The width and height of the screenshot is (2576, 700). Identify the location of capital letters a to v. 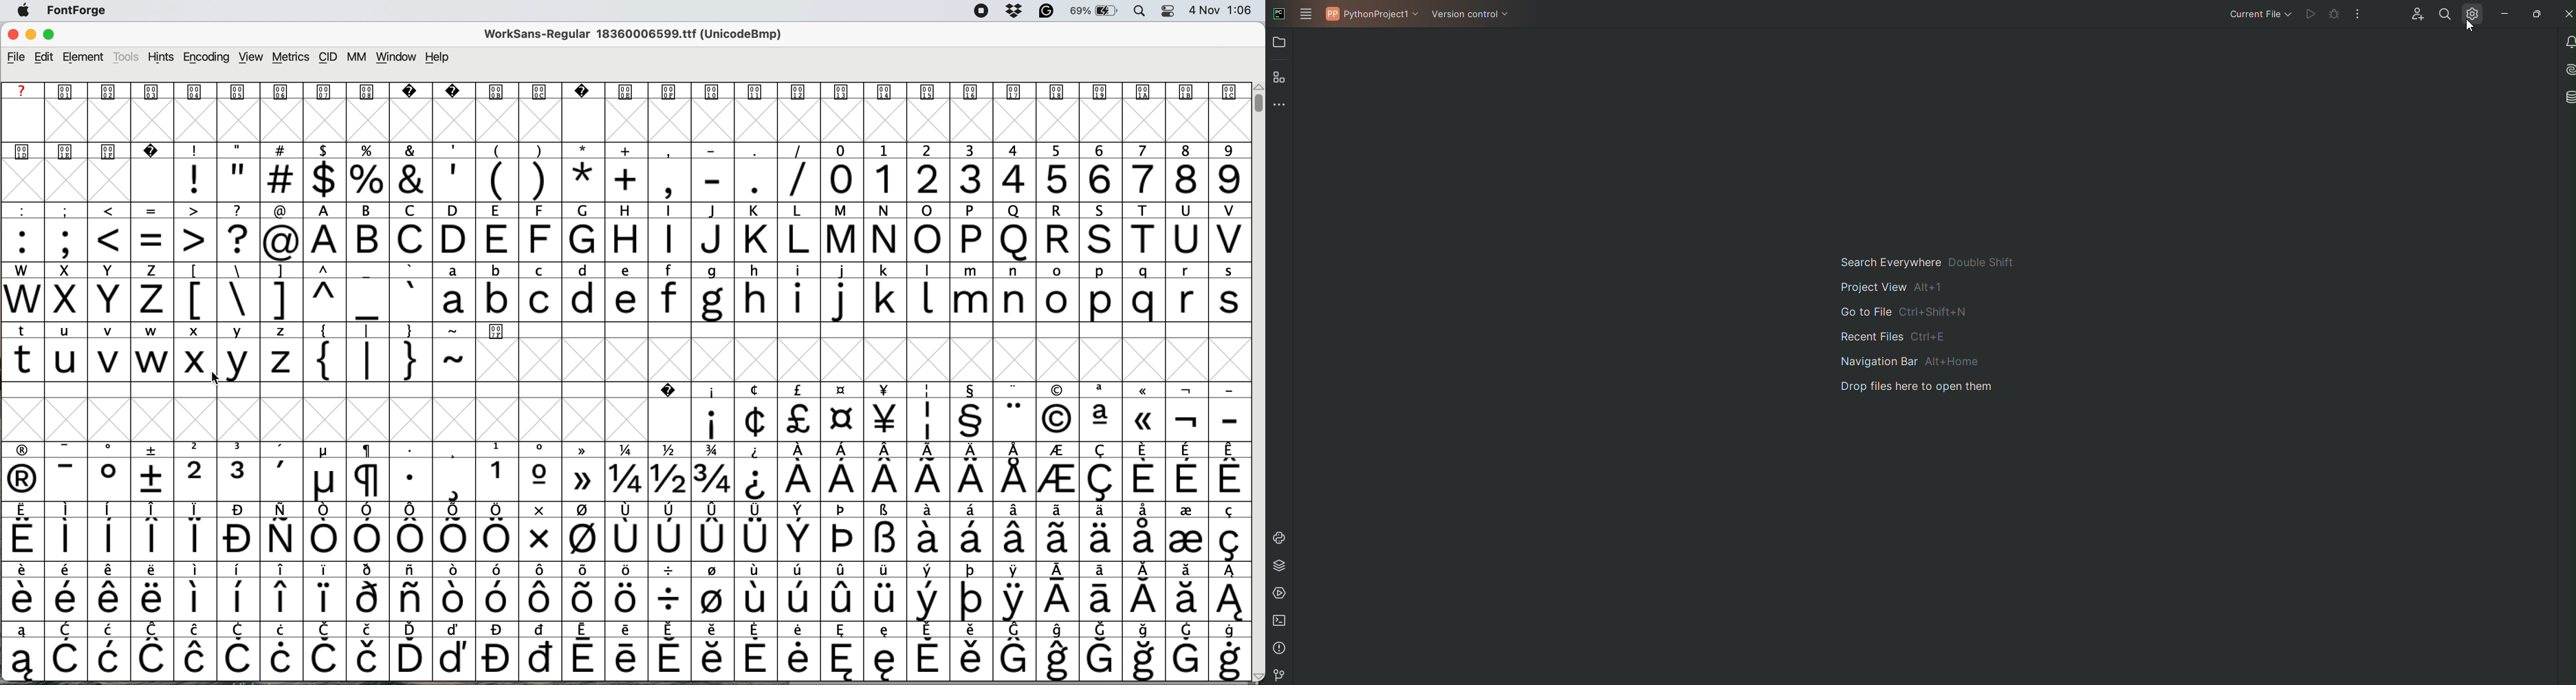
(775, 241).